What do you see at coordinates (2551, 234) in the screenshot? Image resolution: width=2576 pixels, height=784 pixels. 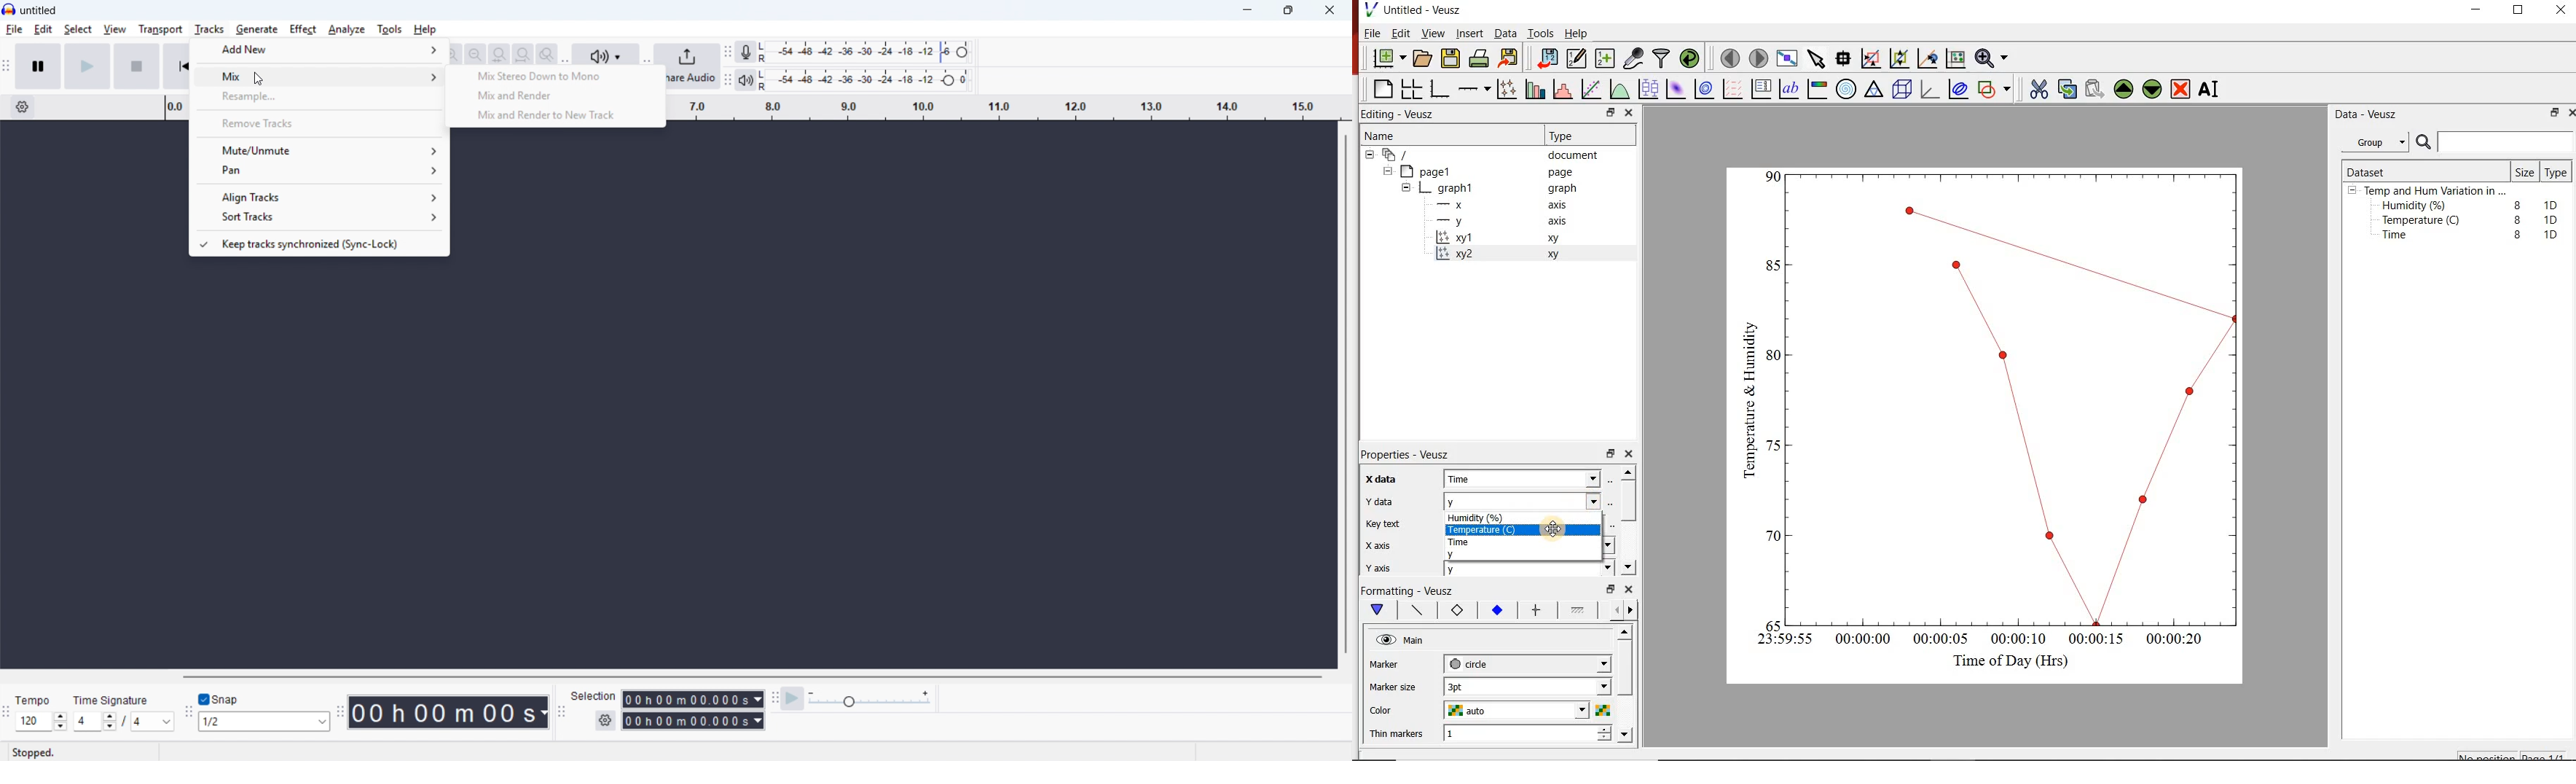 I see `1D` at bounding box center [2551, 234].